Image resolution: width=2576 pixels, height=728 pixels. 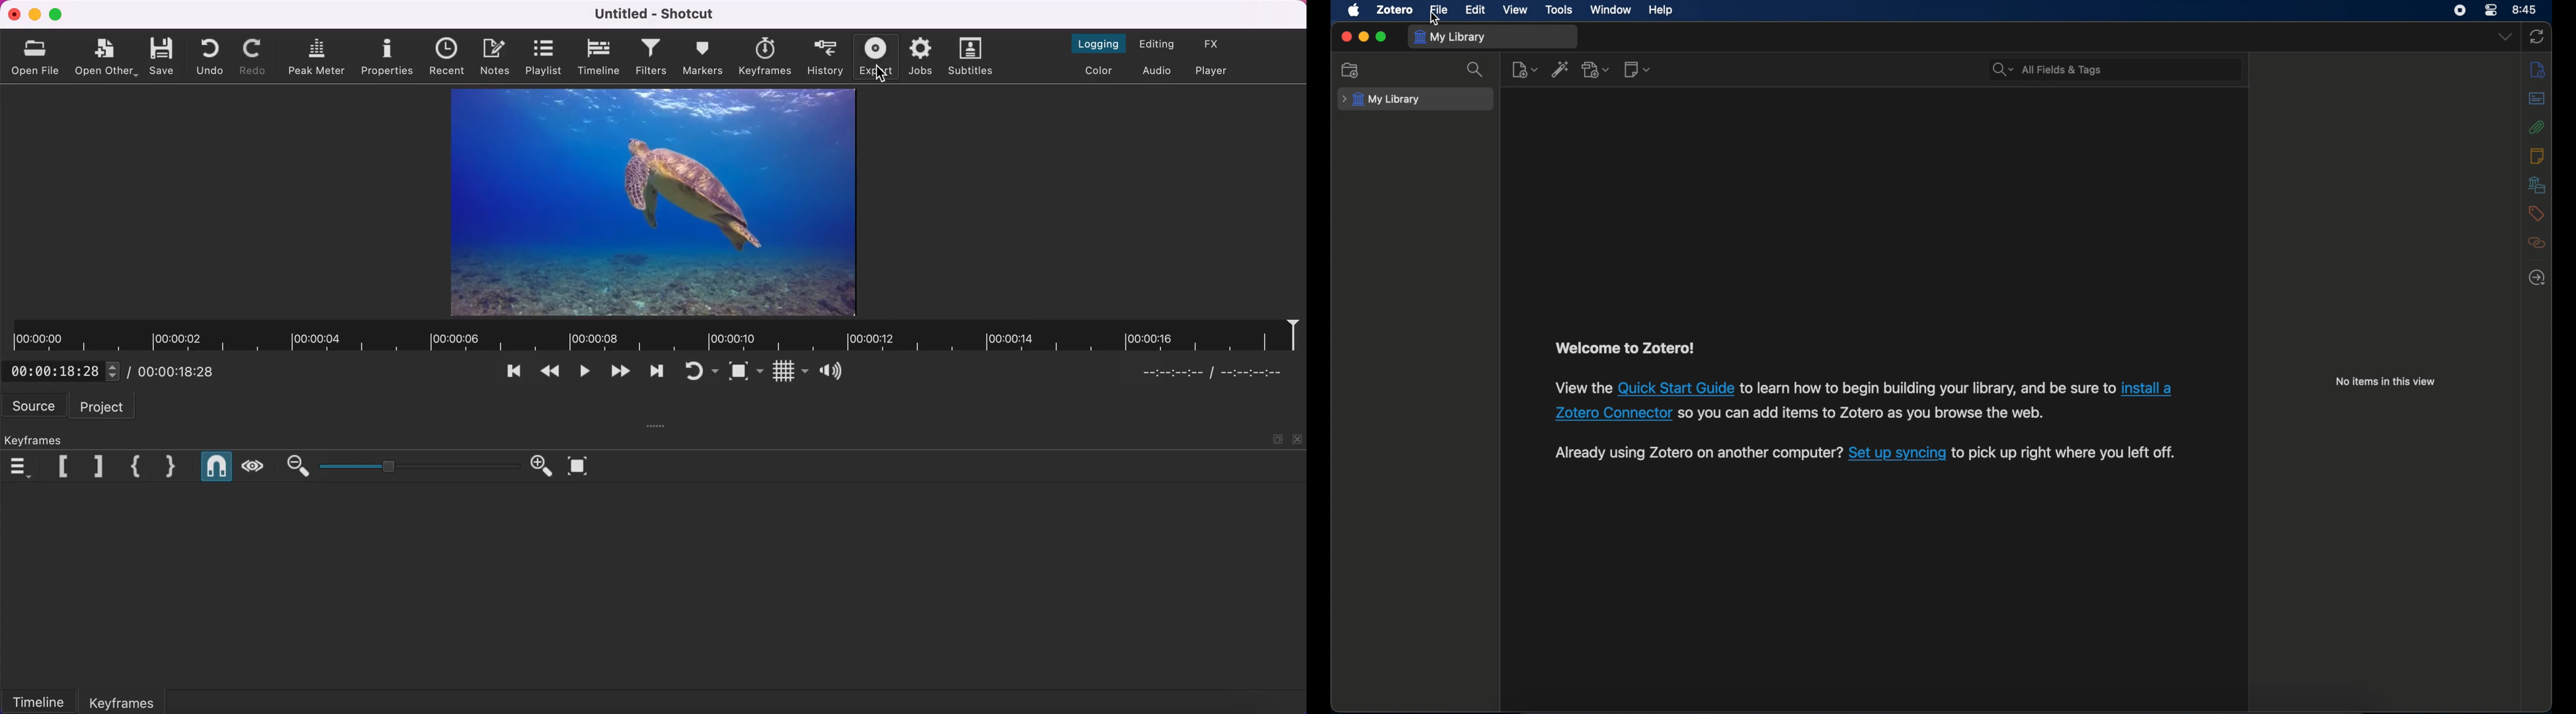 I want to click on keyframes, so click(x=765, y=58).